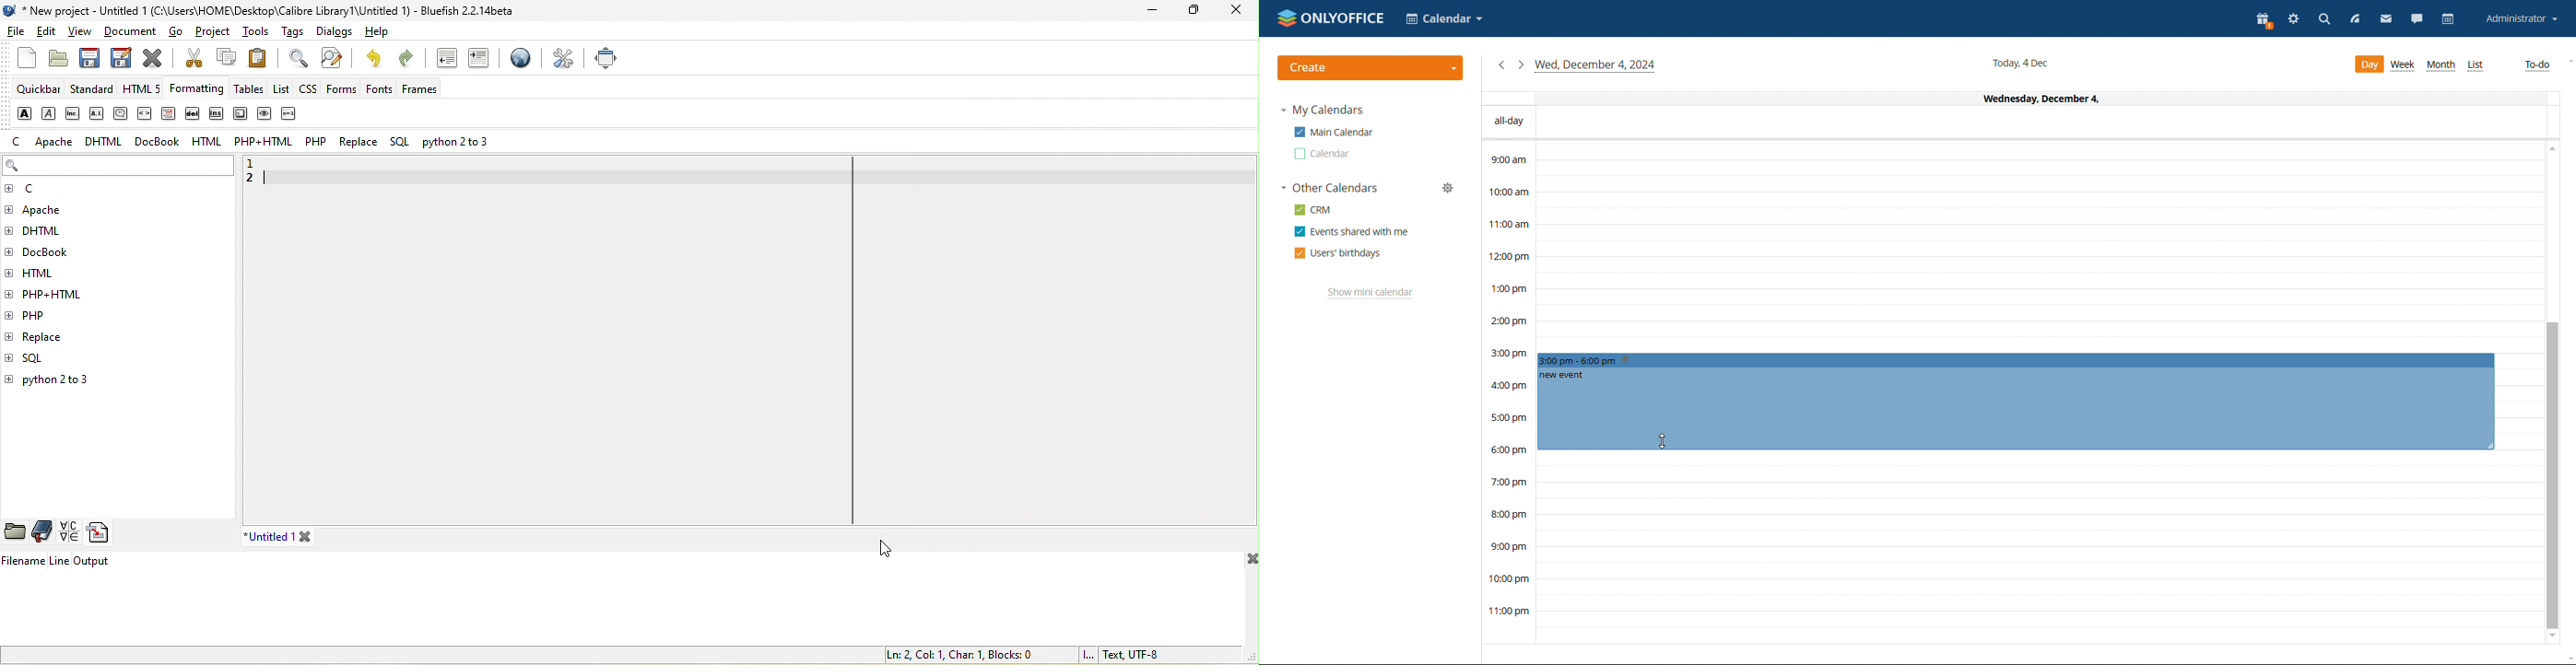 The height and width of the screenshot is (672, 2576). What do you see at coordinates (160, 142) in the screenshot?
I see `docbook` at bounding box center [160, 142].